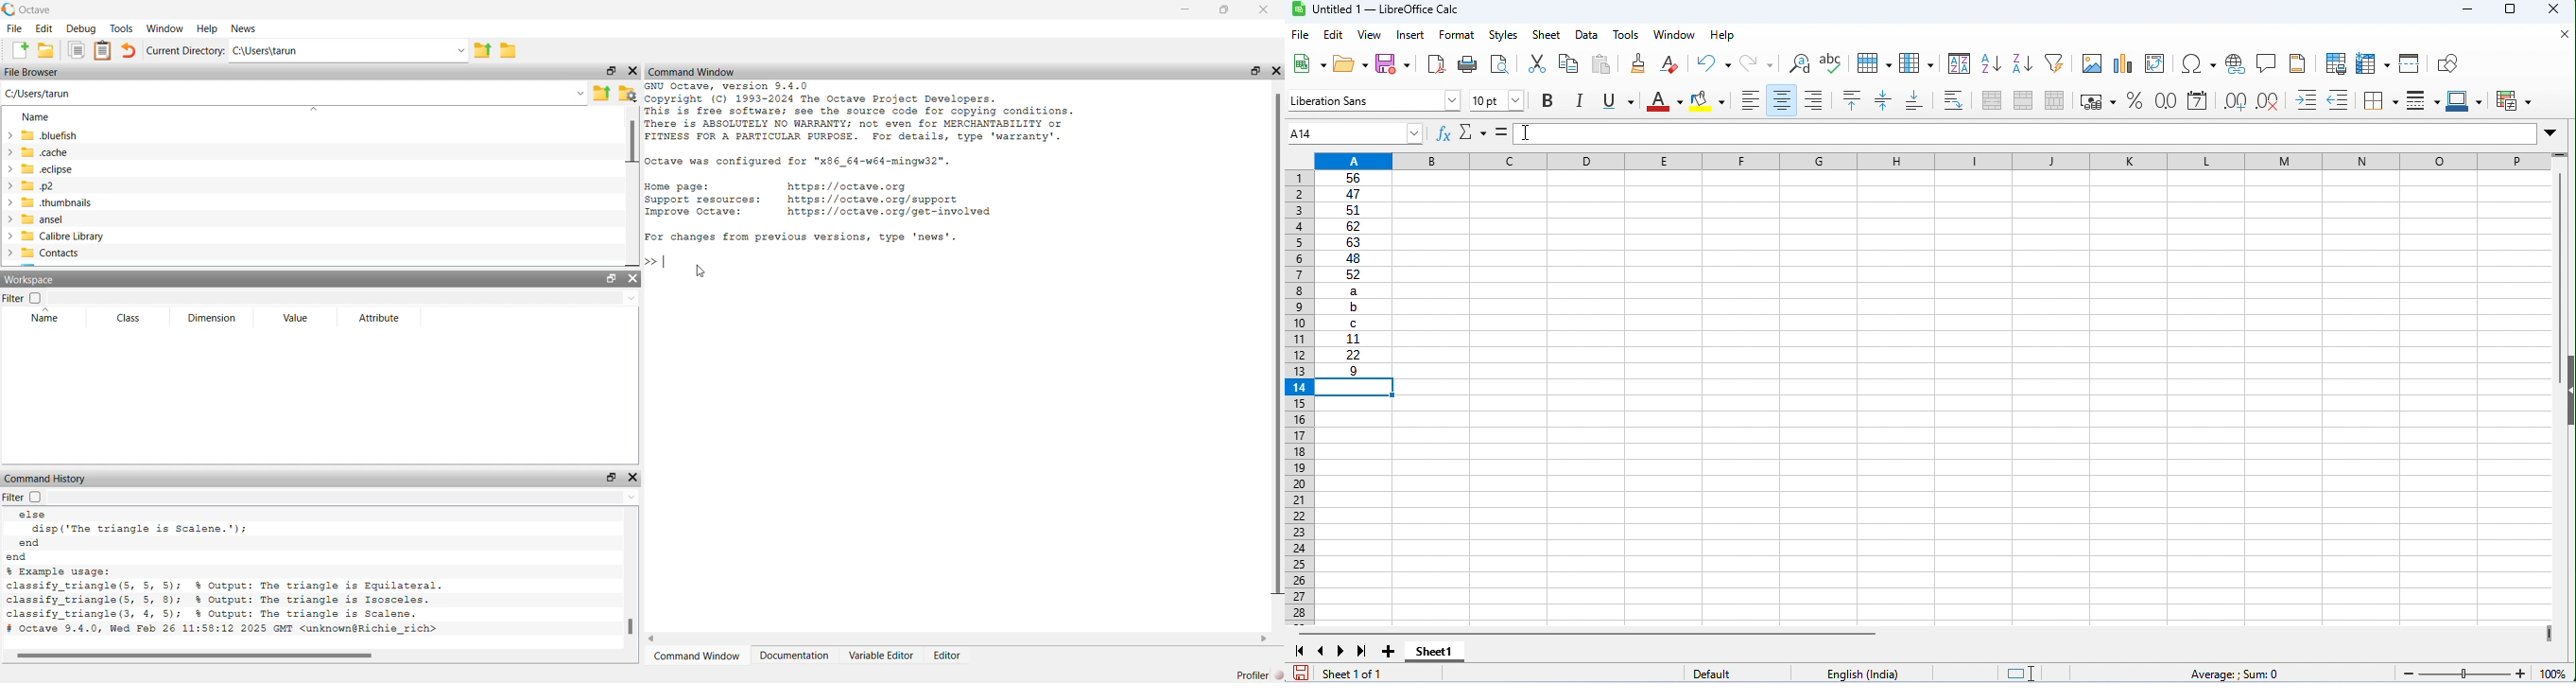 The width and height of the screenshot is (2576, 700). I want to click on next sheet, so click(1341, 651).